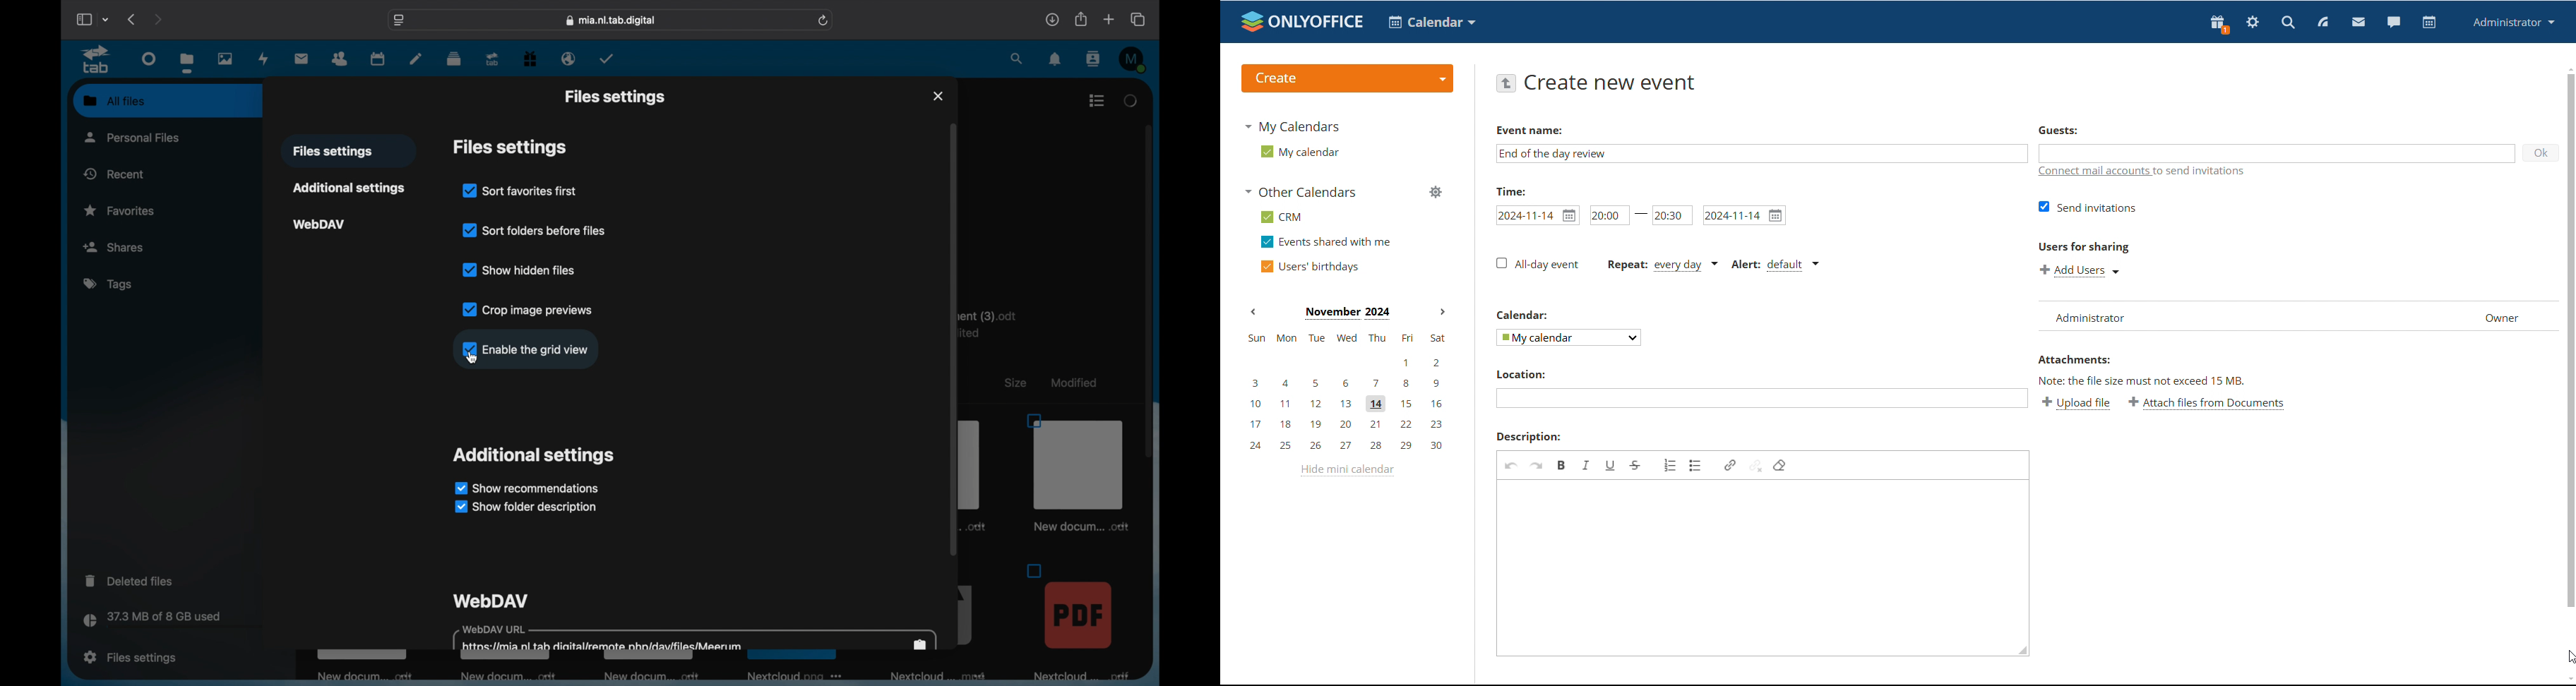 Image resolution: width=2576 pixels, height=700 pixels. Describe the element at coordinates (319, 223) in the screenshot. I see `webdav` at that location.